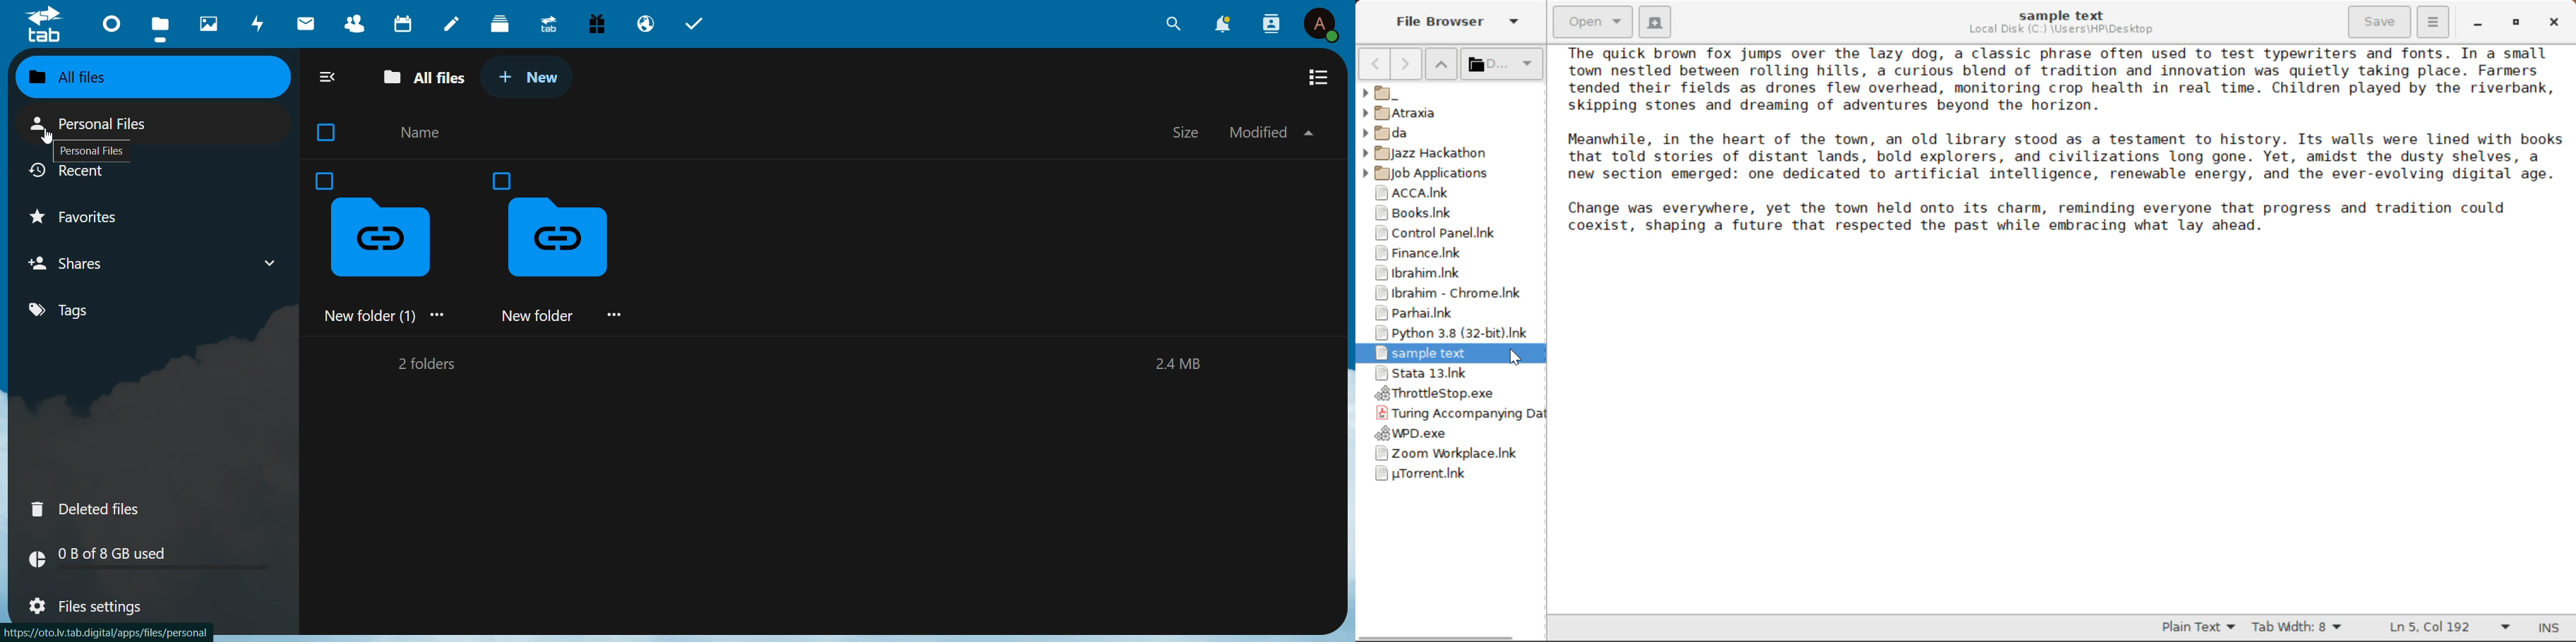 The width and height of the screenshot is (2576, 644). I want to click on hindi, so click(210, 24).